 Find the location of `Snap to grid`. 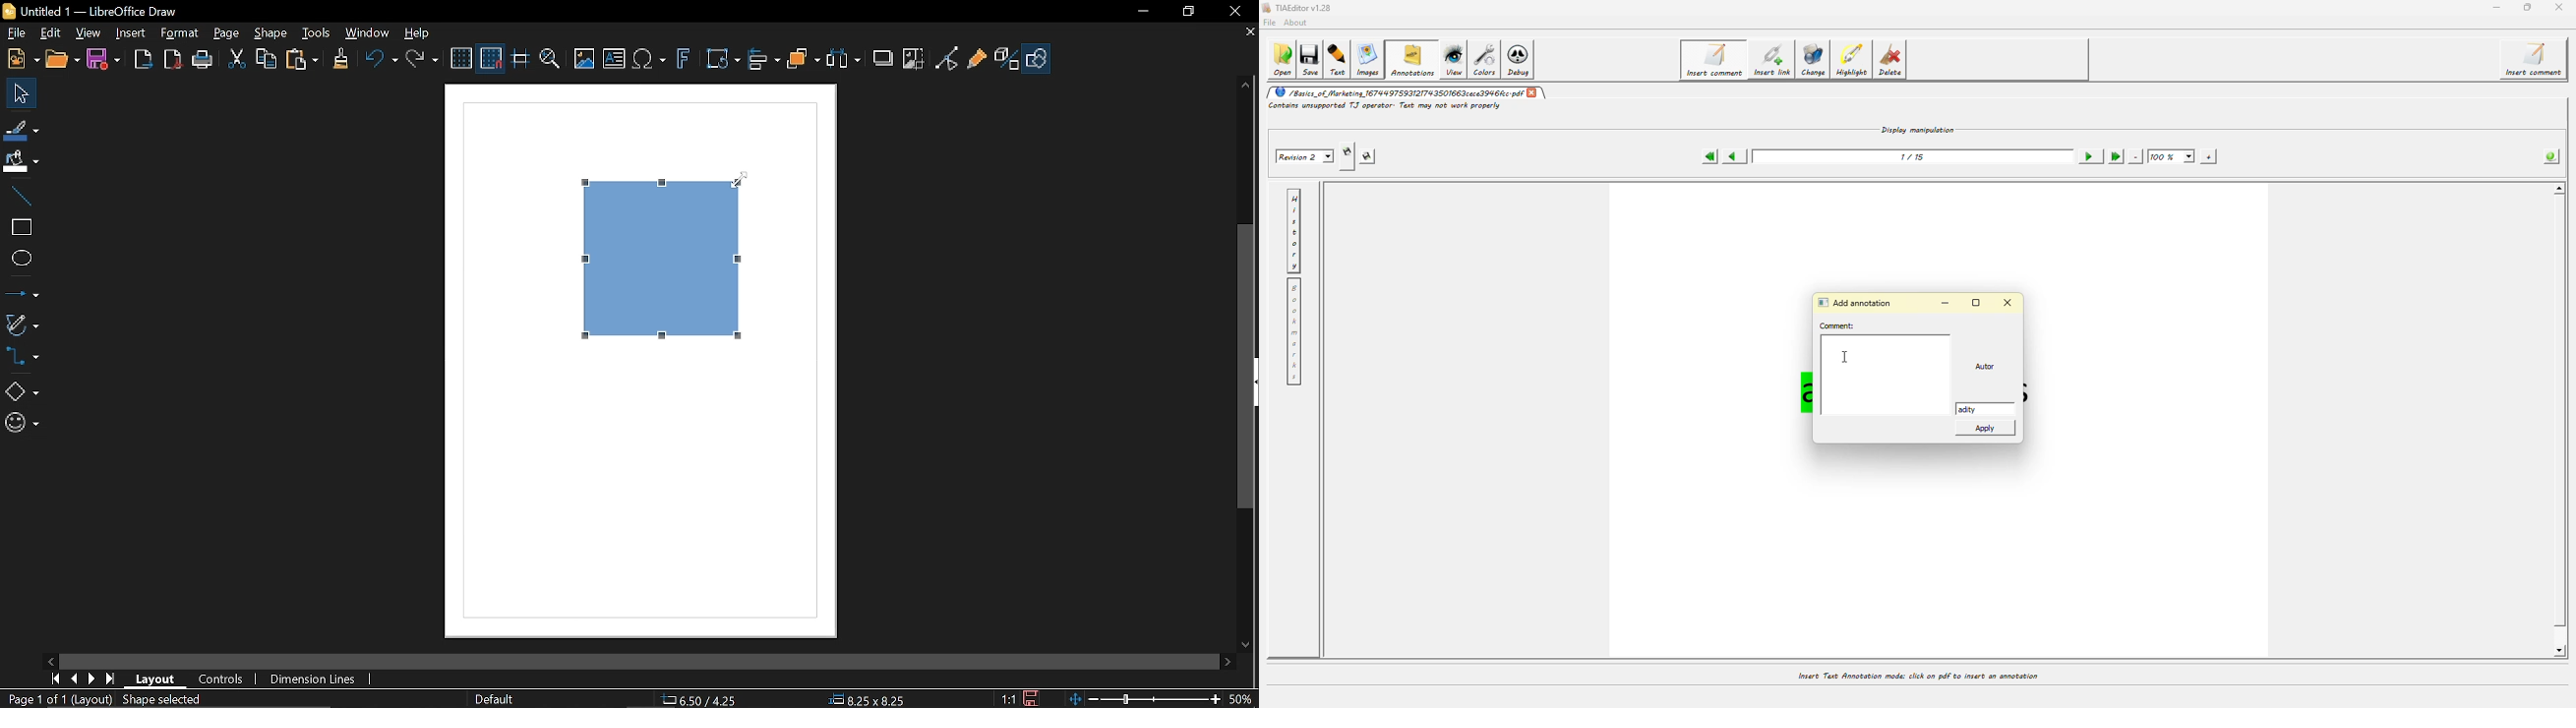

Snap to grid is located at coordinates (492, 60).